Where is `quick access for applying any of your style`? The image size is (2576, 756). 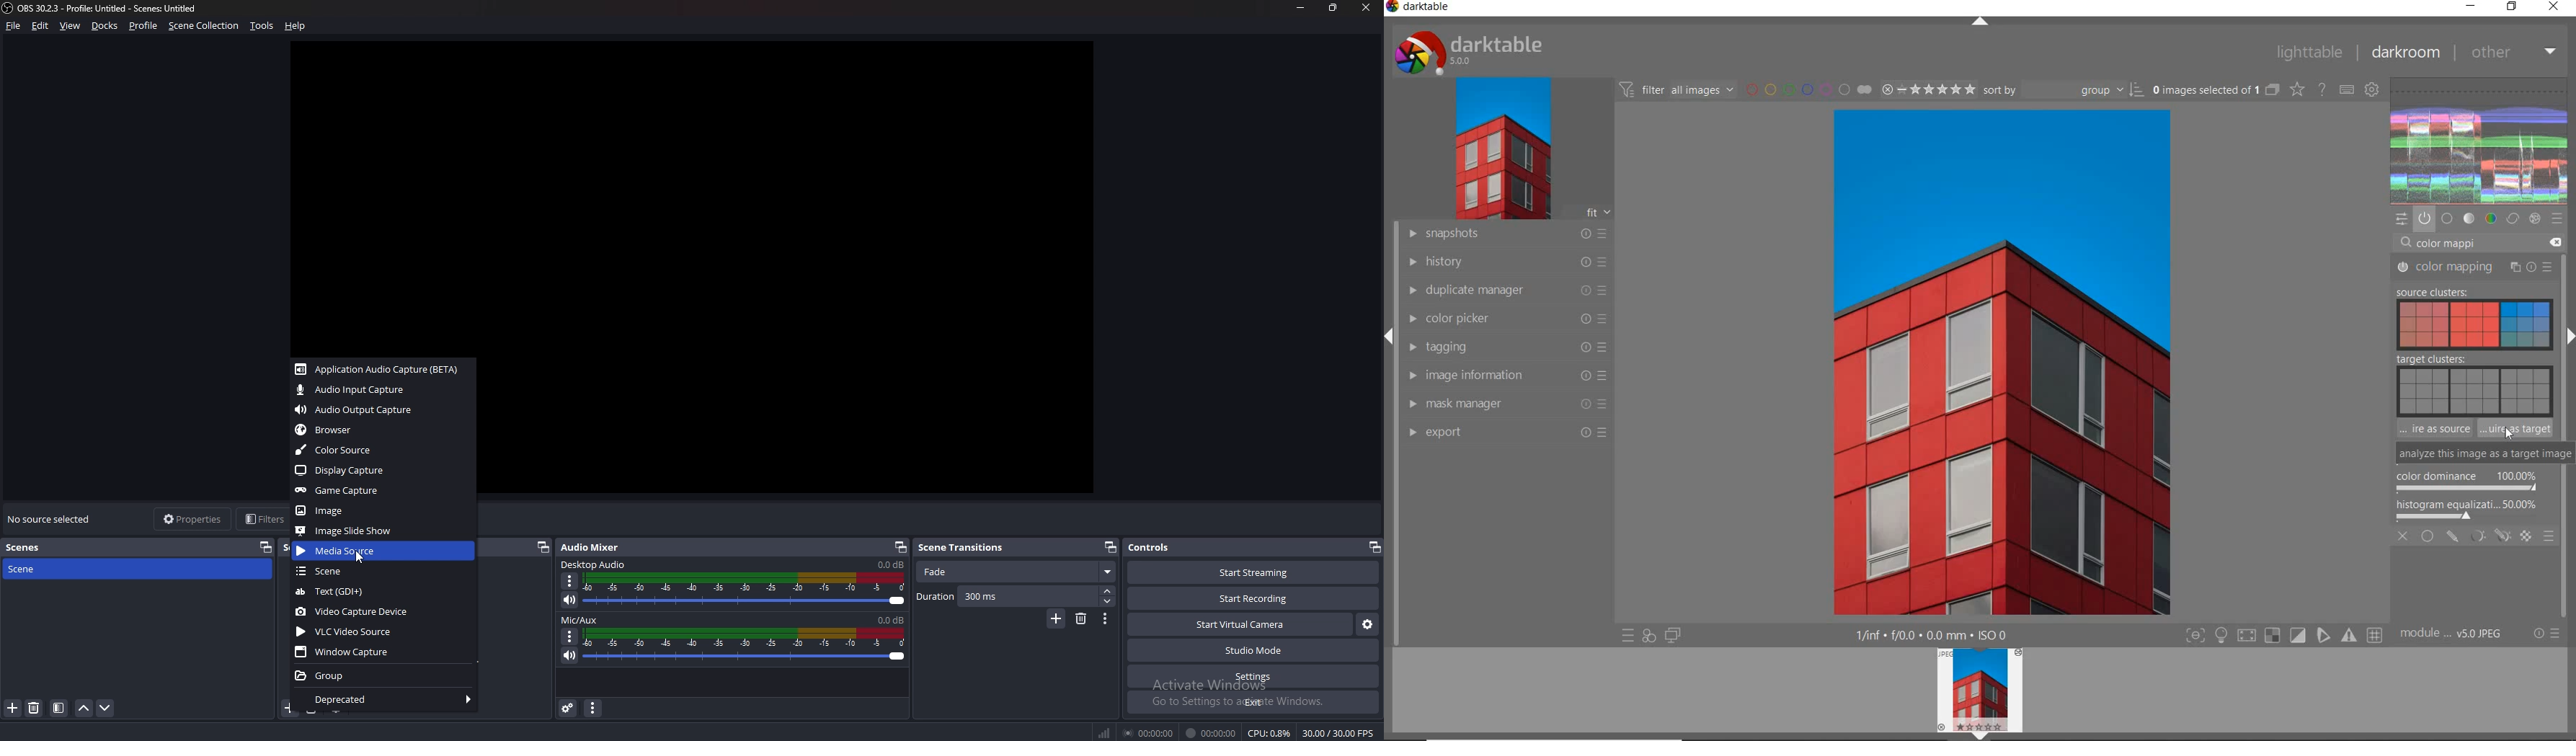 quick access for applying any of your style is located at coordinates (1649, 636).